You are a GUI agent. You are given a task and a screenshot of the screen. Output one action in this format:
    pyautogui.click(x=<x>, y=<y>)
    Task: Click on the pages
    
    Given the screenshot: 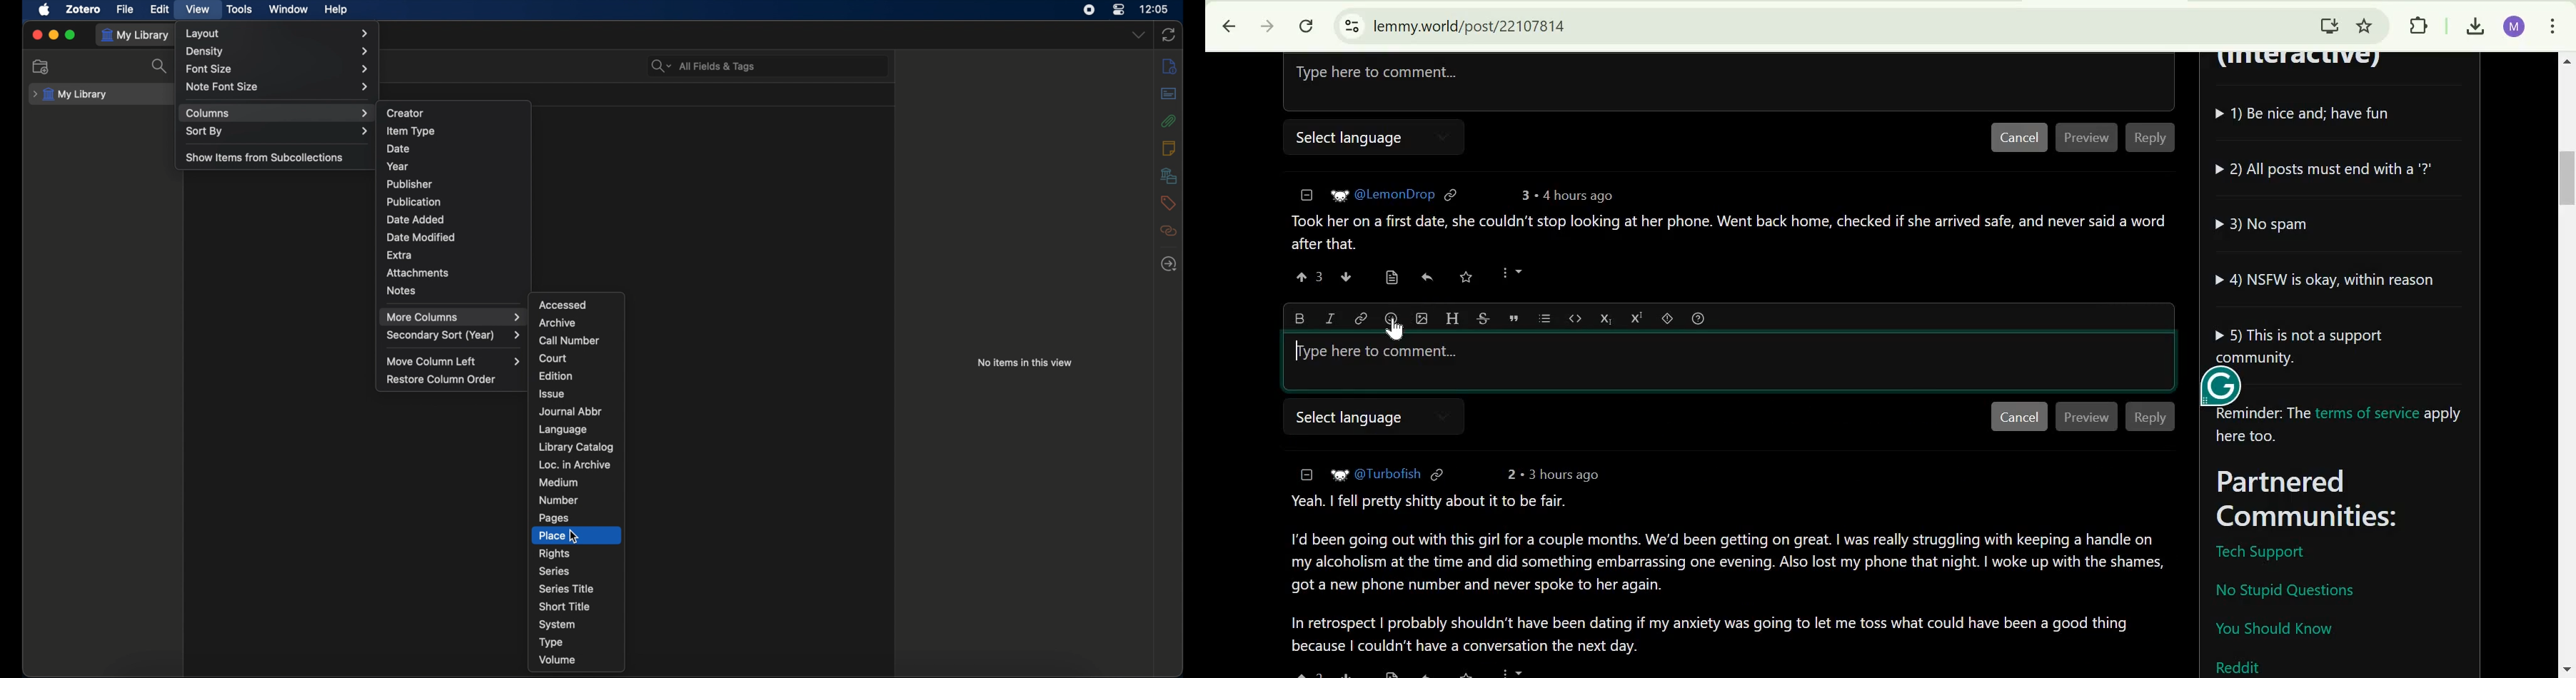 What is the action you would take?
    pyautogui.click(x=554, y=518)
    